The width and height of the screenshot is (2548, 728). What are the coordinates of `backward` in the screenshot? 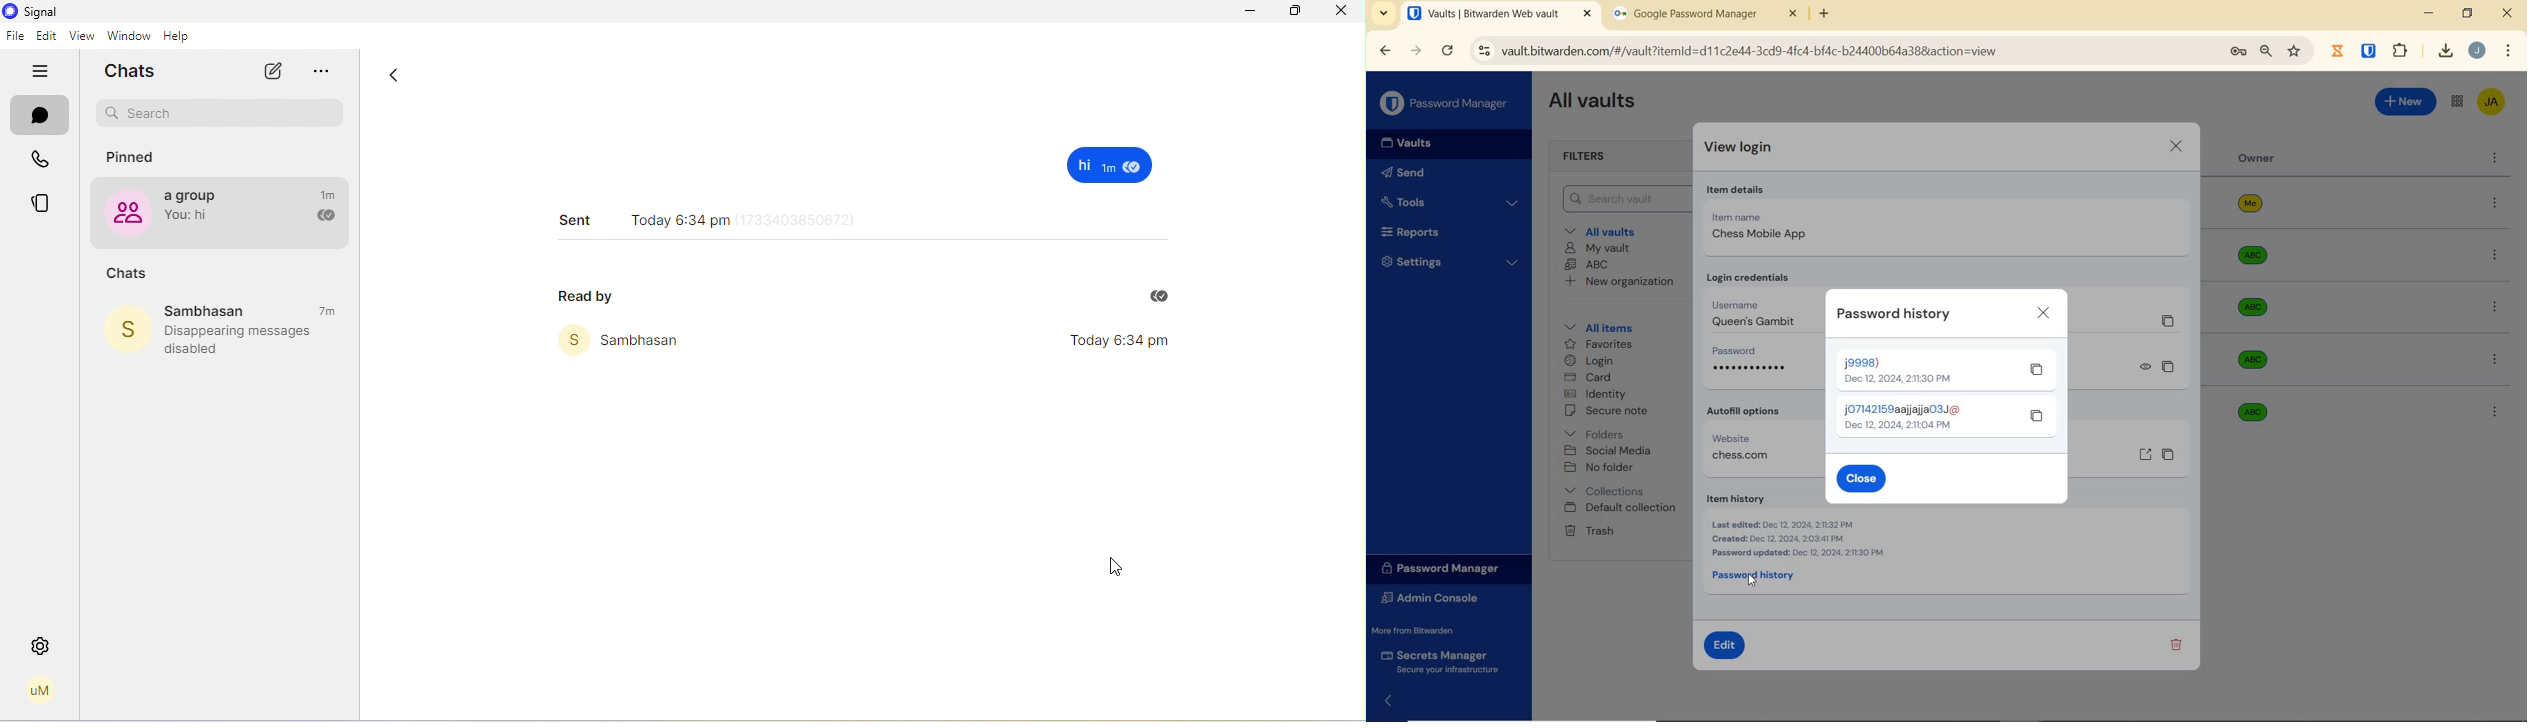 It's located at (1384, 51).